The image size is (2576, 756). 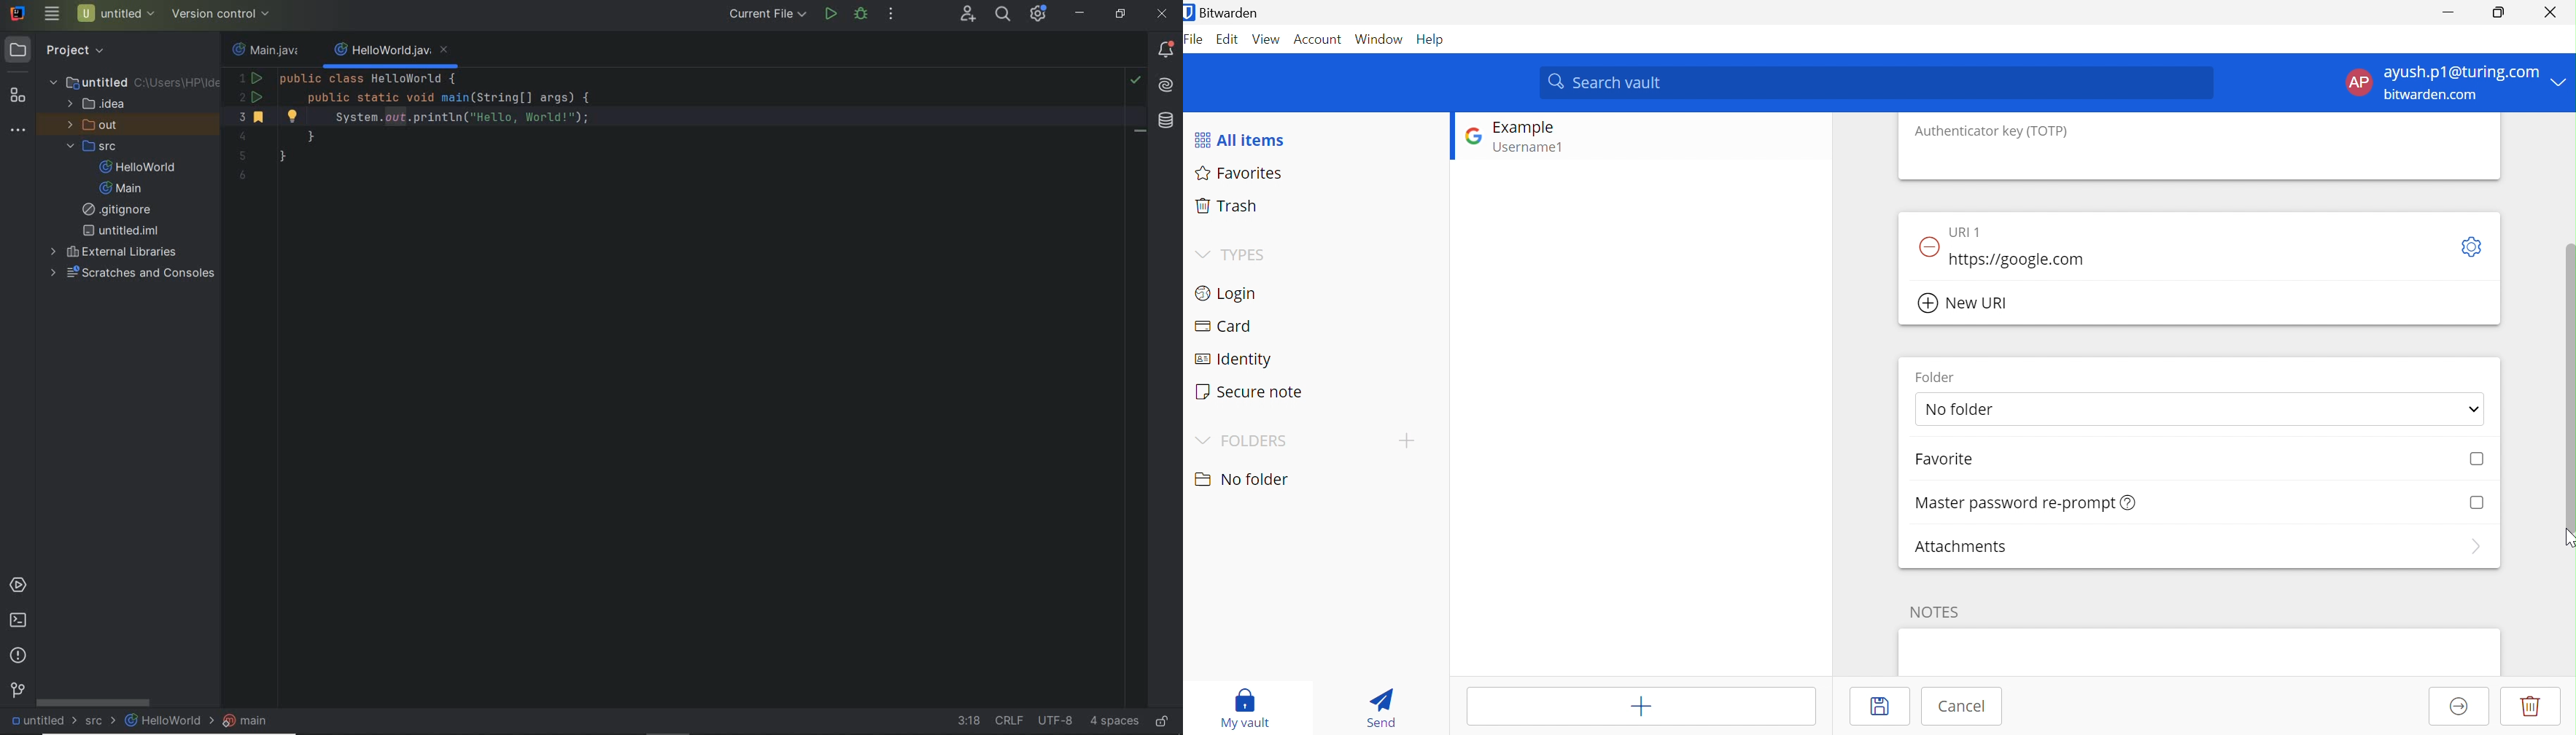 I want to click on New URI, so click(x=1967, y=304).